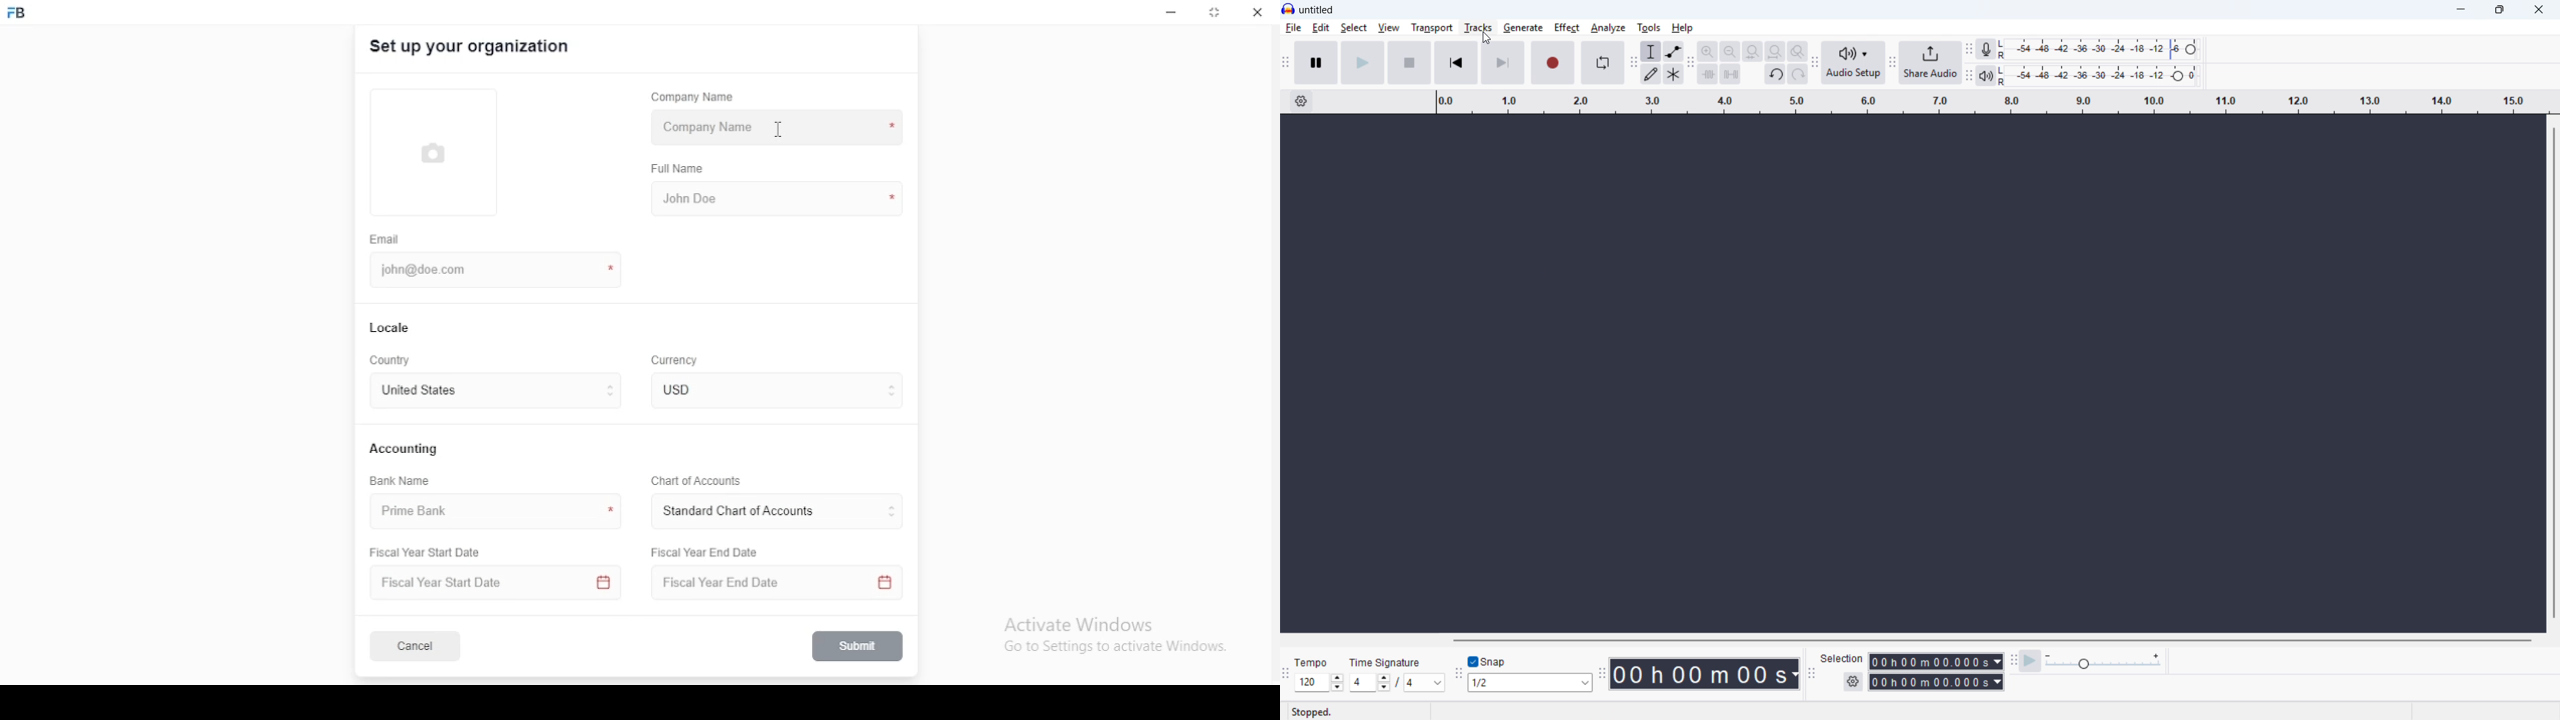 Image resolution: width=2576 pixels, height=728 pixels. I want to click on Selection start time , so click(1936, 661).